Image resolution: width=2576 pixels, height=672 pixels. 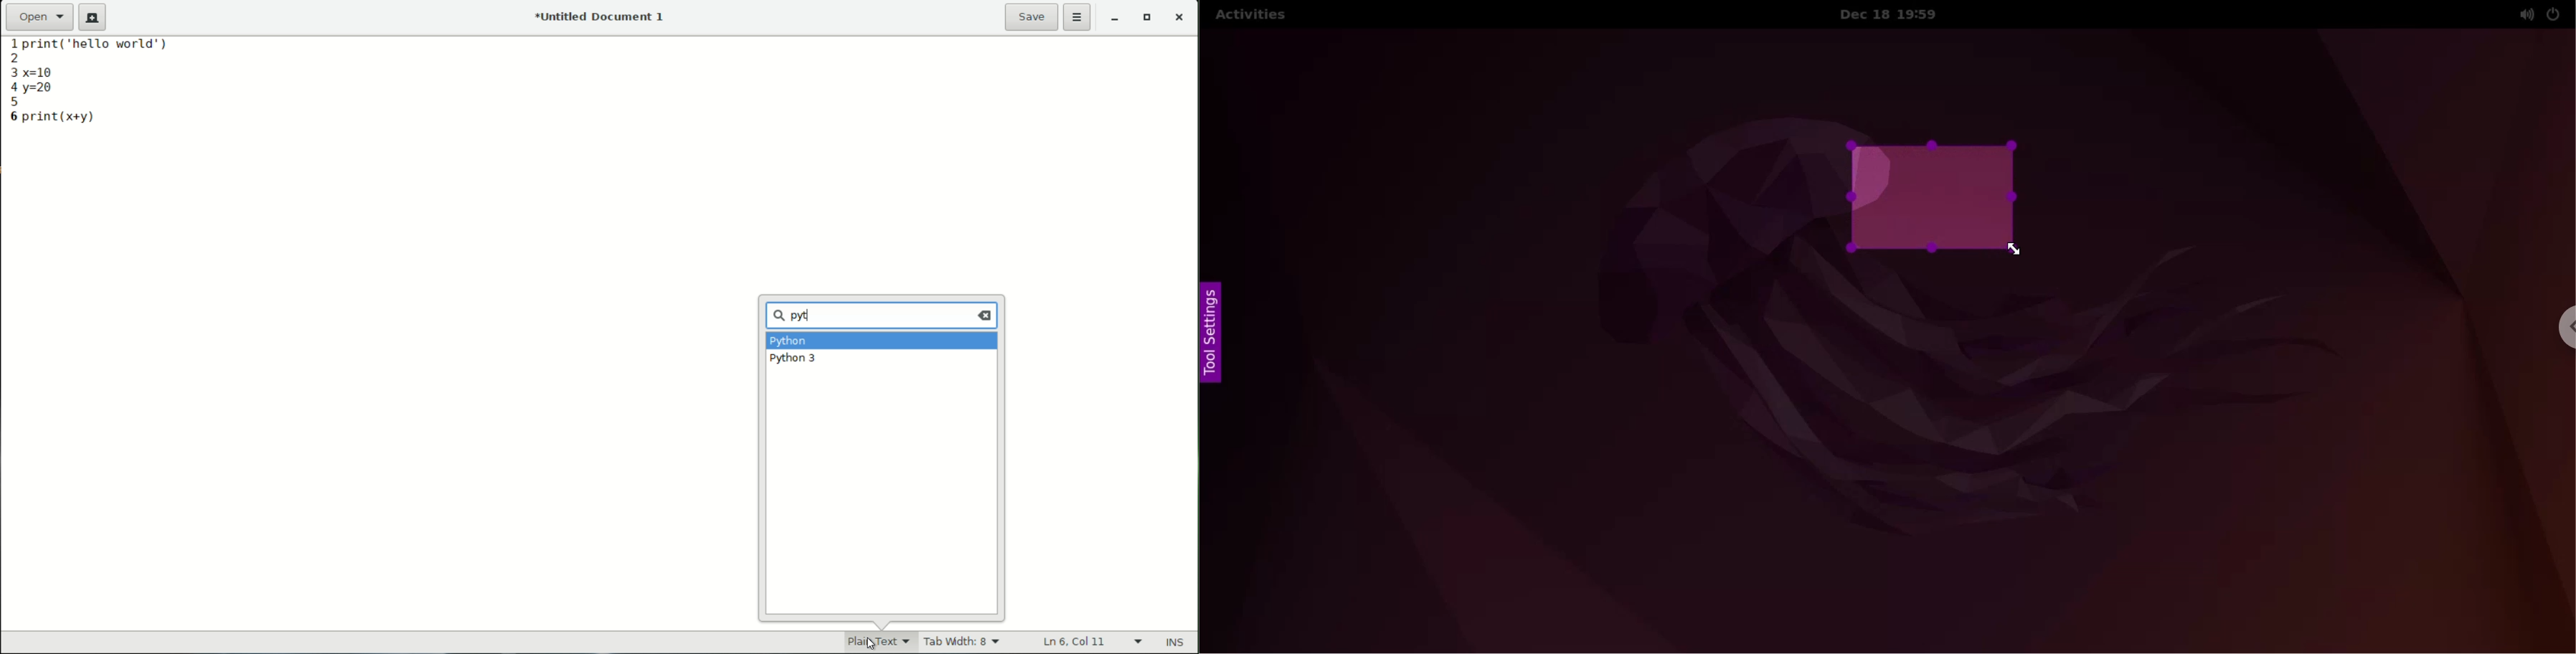 I want to click on full screen, so click(x=1149, y=19).